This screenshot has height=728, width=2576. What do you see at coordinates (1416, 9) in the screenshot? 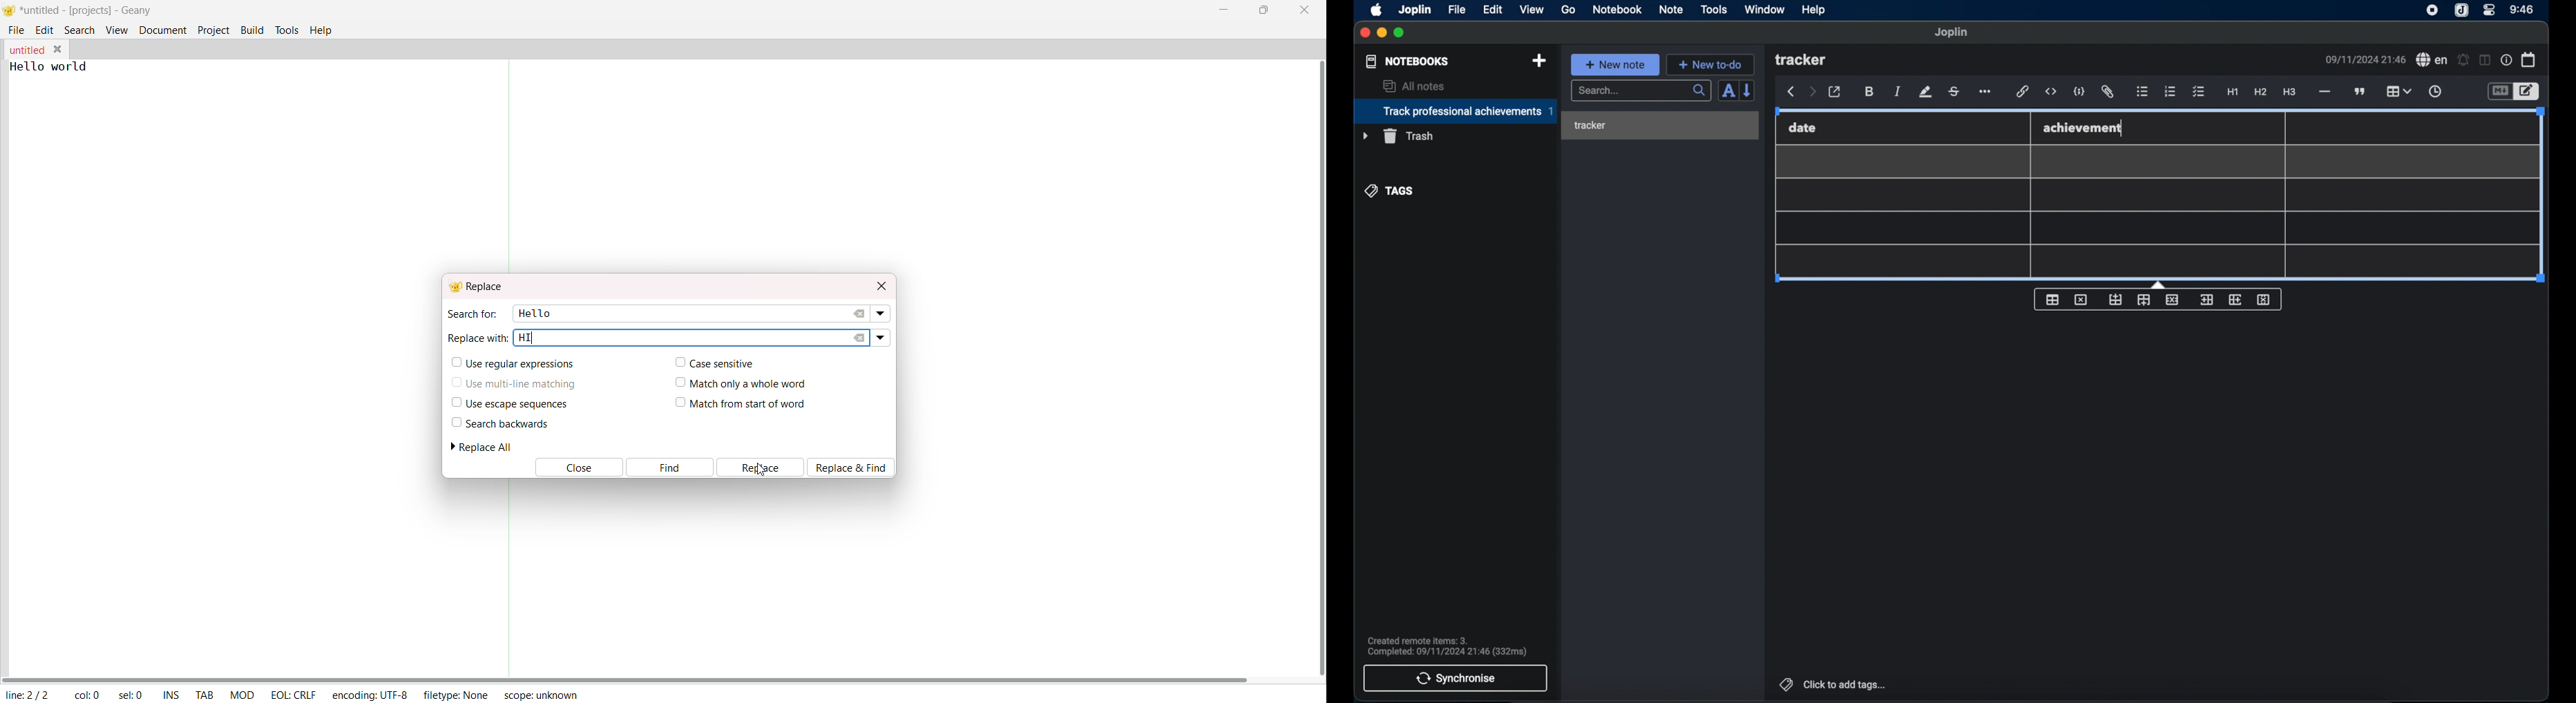
I see `joplin` at bounding box center [1416, 9].